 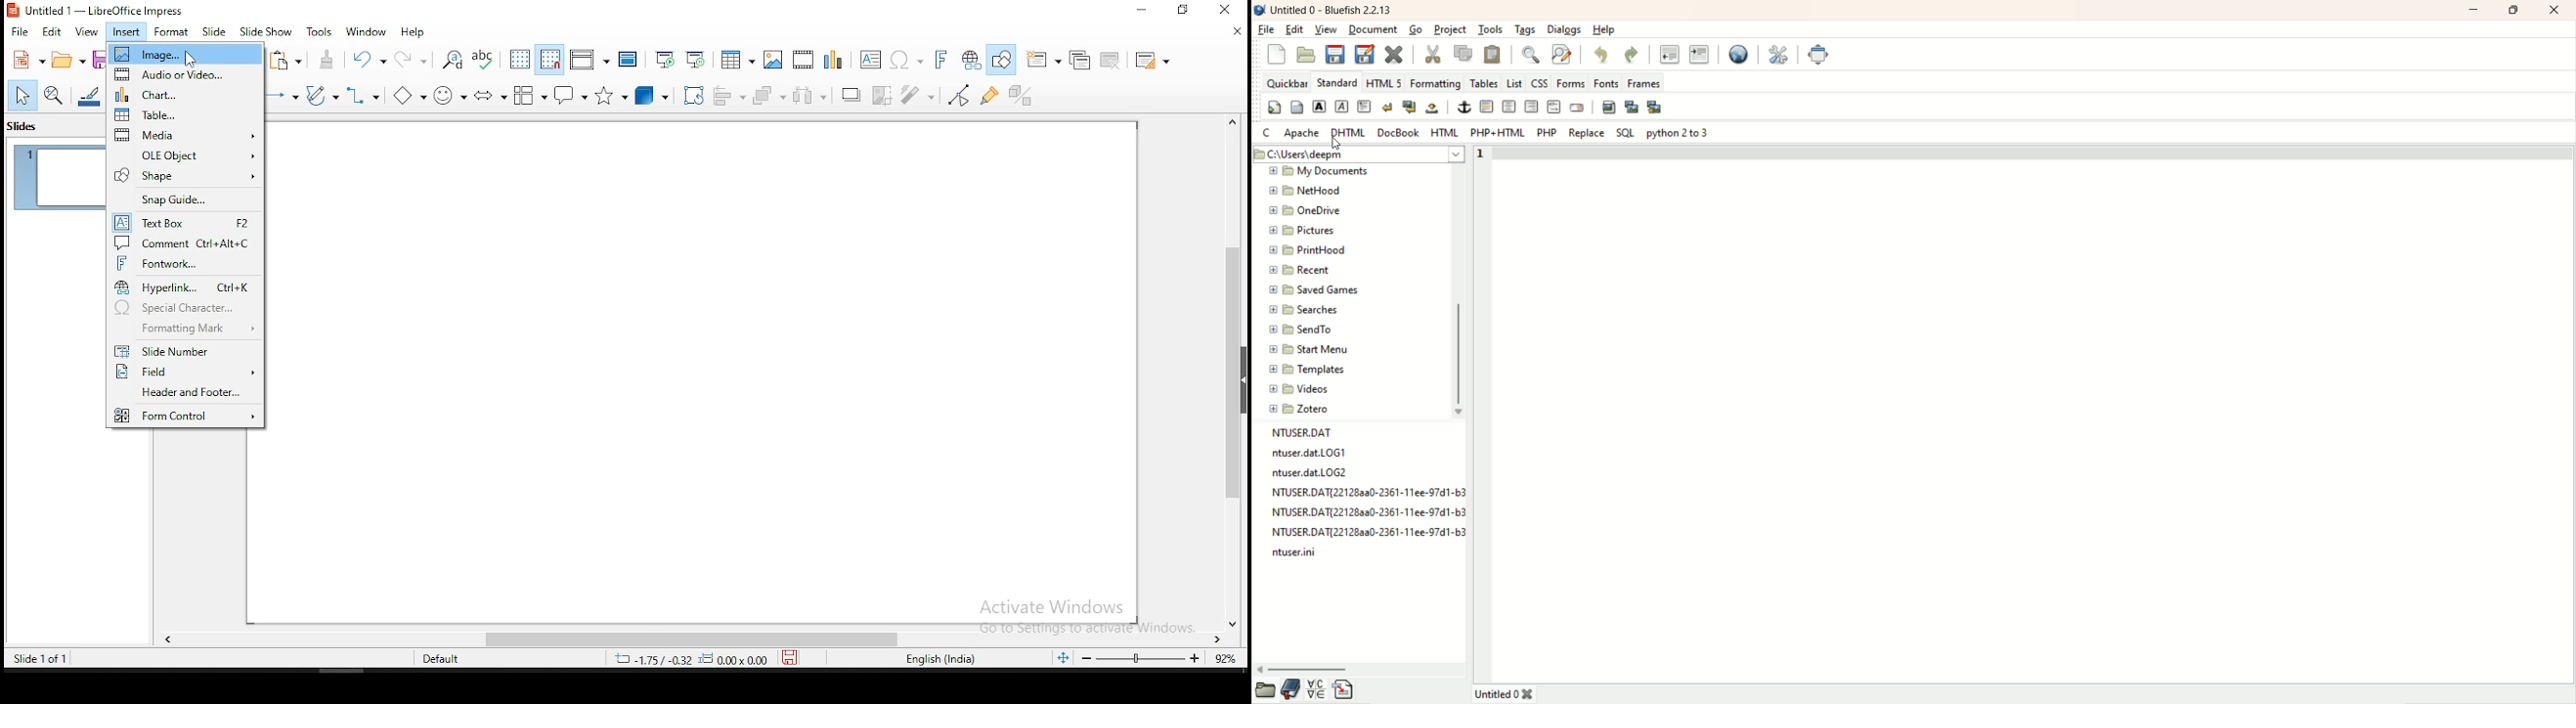 What do you see at coordinates (1267, 30) in the screenshot?
I see `file` at bounding box center [1267, 30].